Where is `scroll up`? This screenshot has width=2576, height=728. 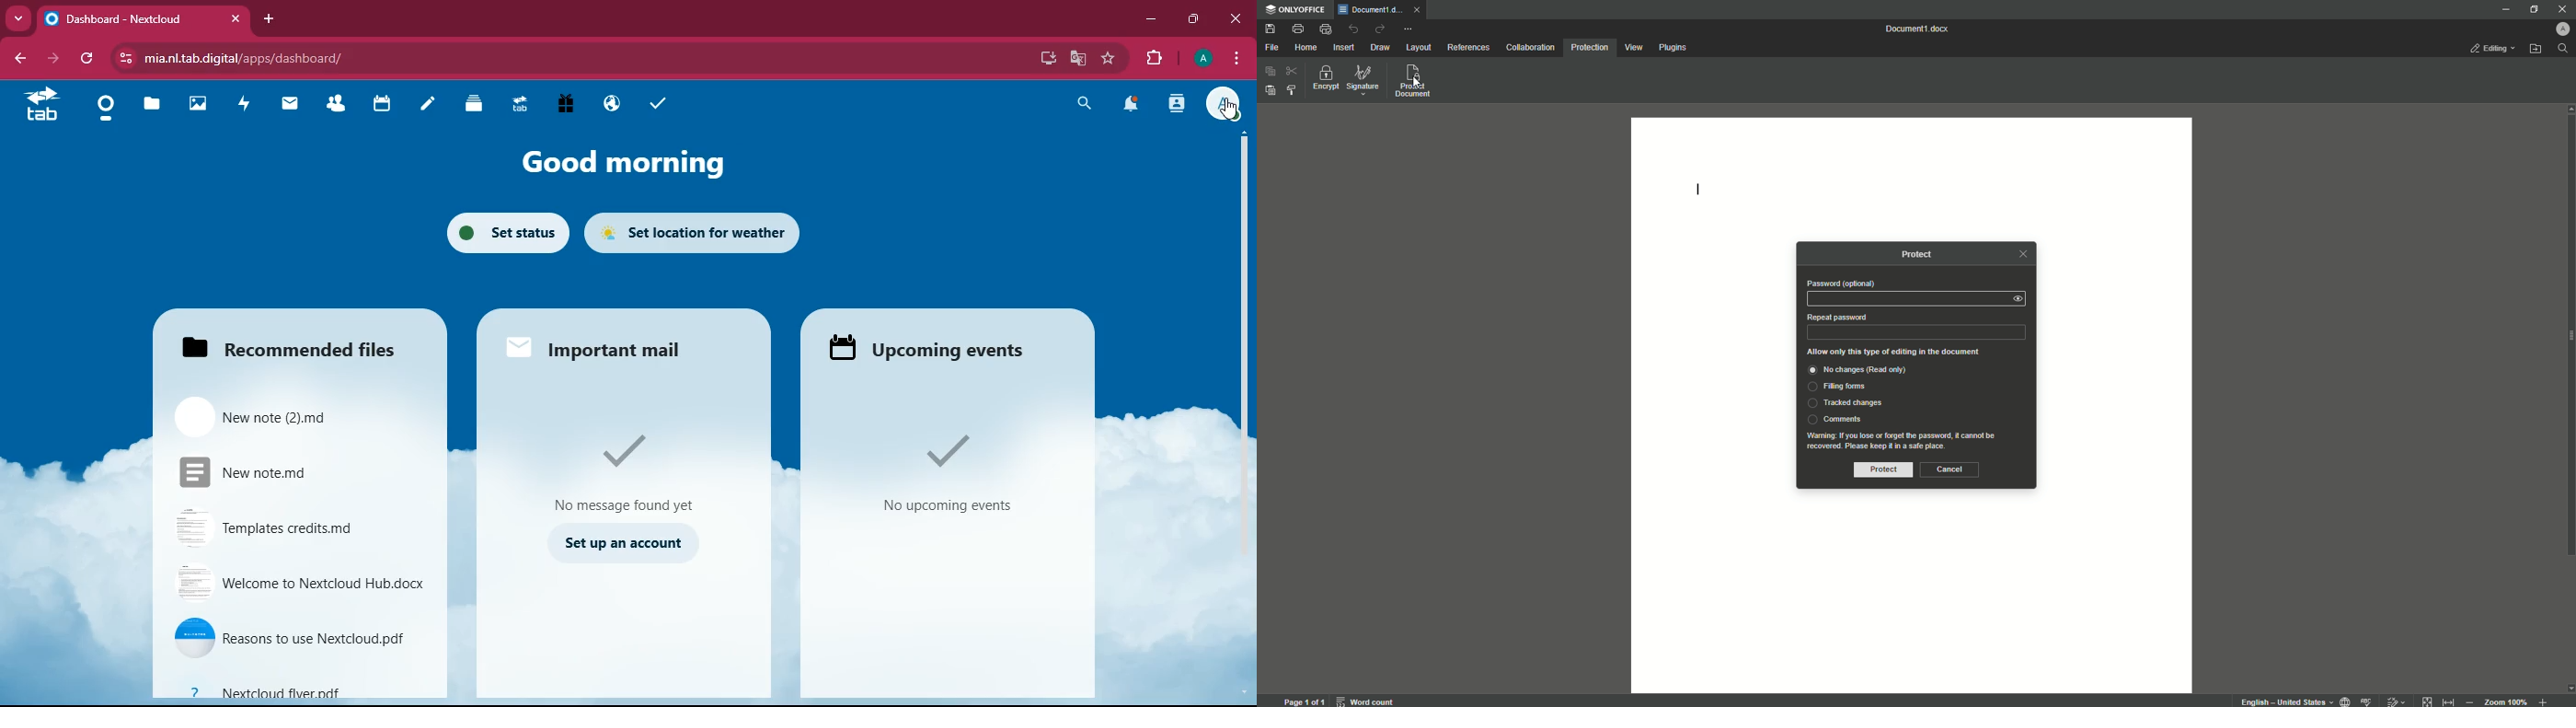 scroll up is located at coordinates (2568, 109).